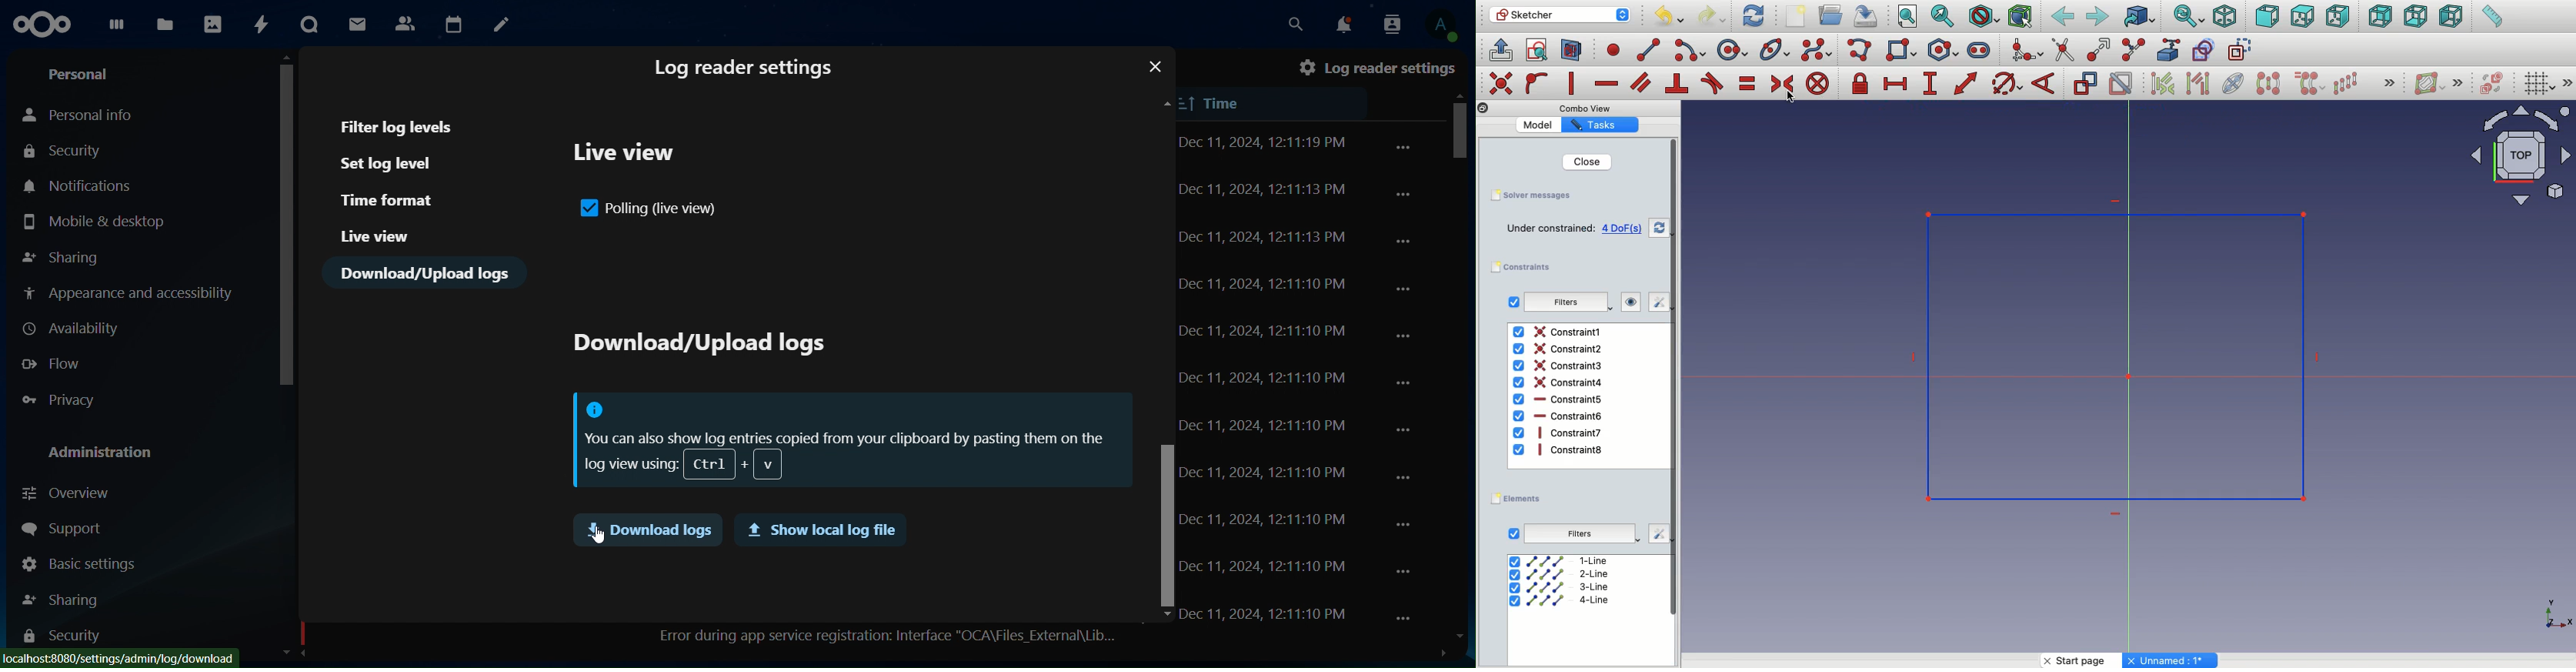 The width and height of the screenshot is (2576, 672). What do you see at coordinates (1513, 302) in the screenshot?
I see `checkbox` at bounding box center [1513, 302].